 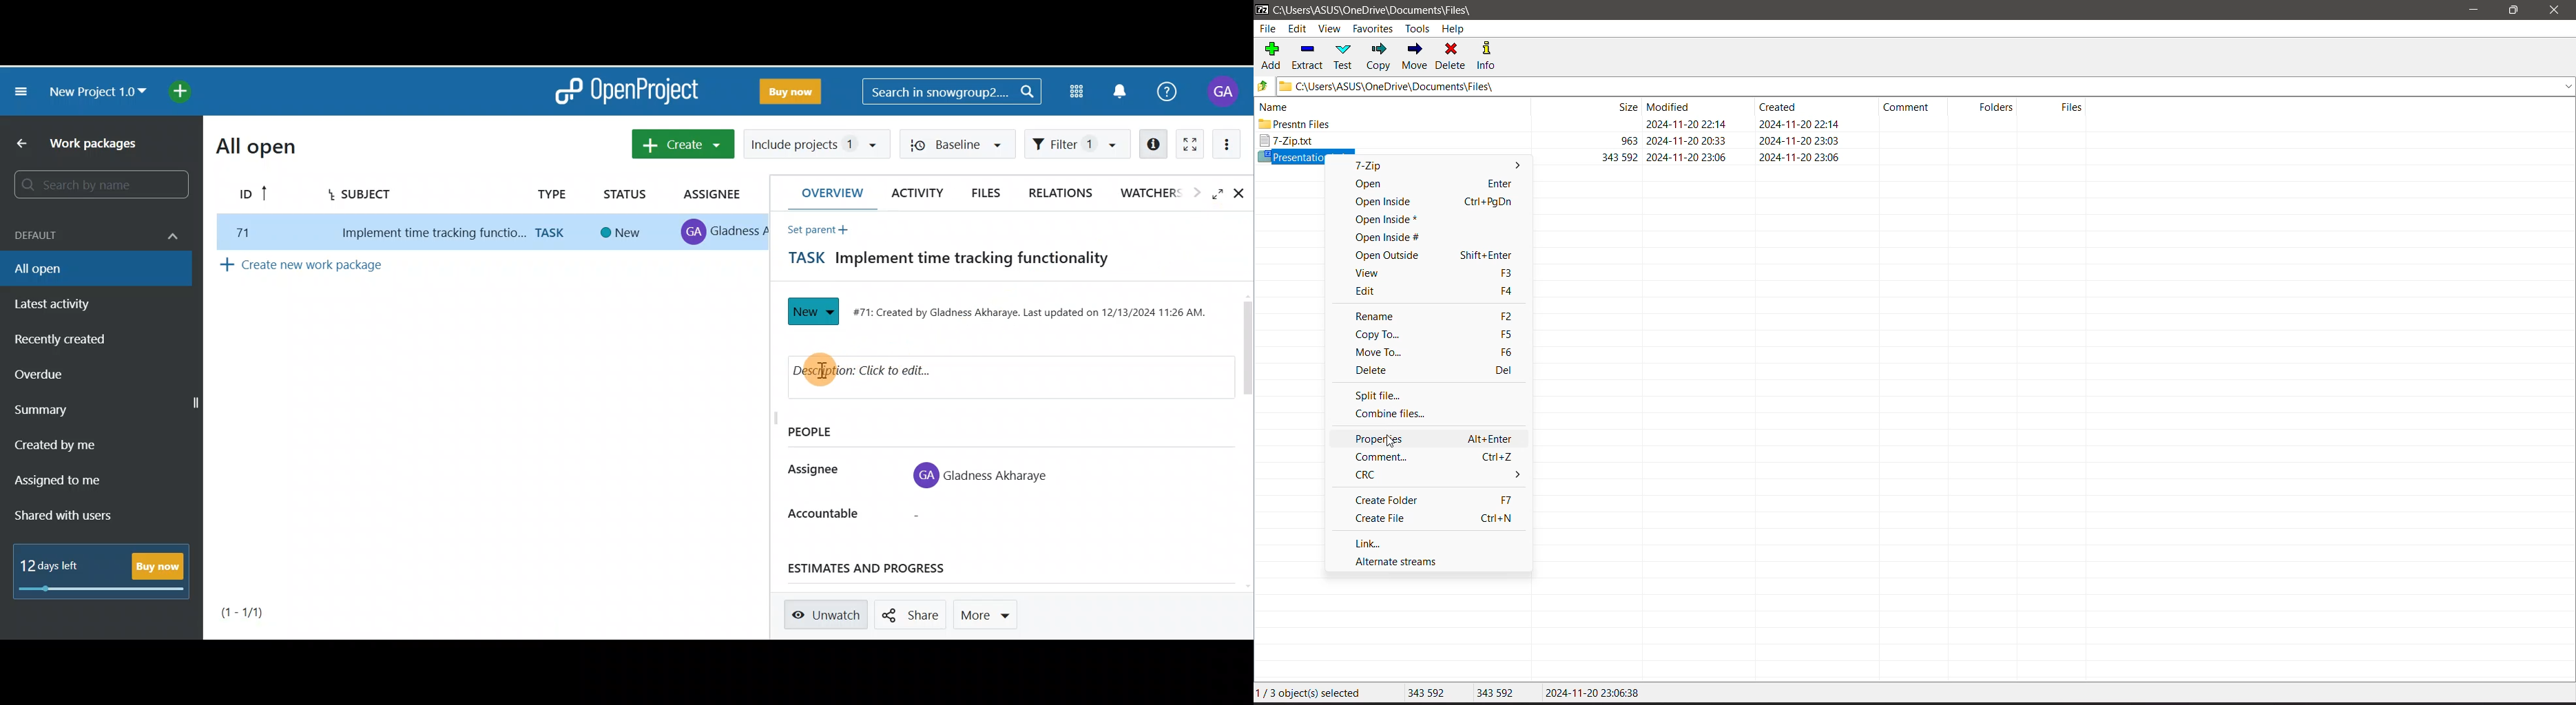 What do you see at coordinates (1076, 91) in the screenshot?
I see `Modules` at bounding box center [1076, 91].